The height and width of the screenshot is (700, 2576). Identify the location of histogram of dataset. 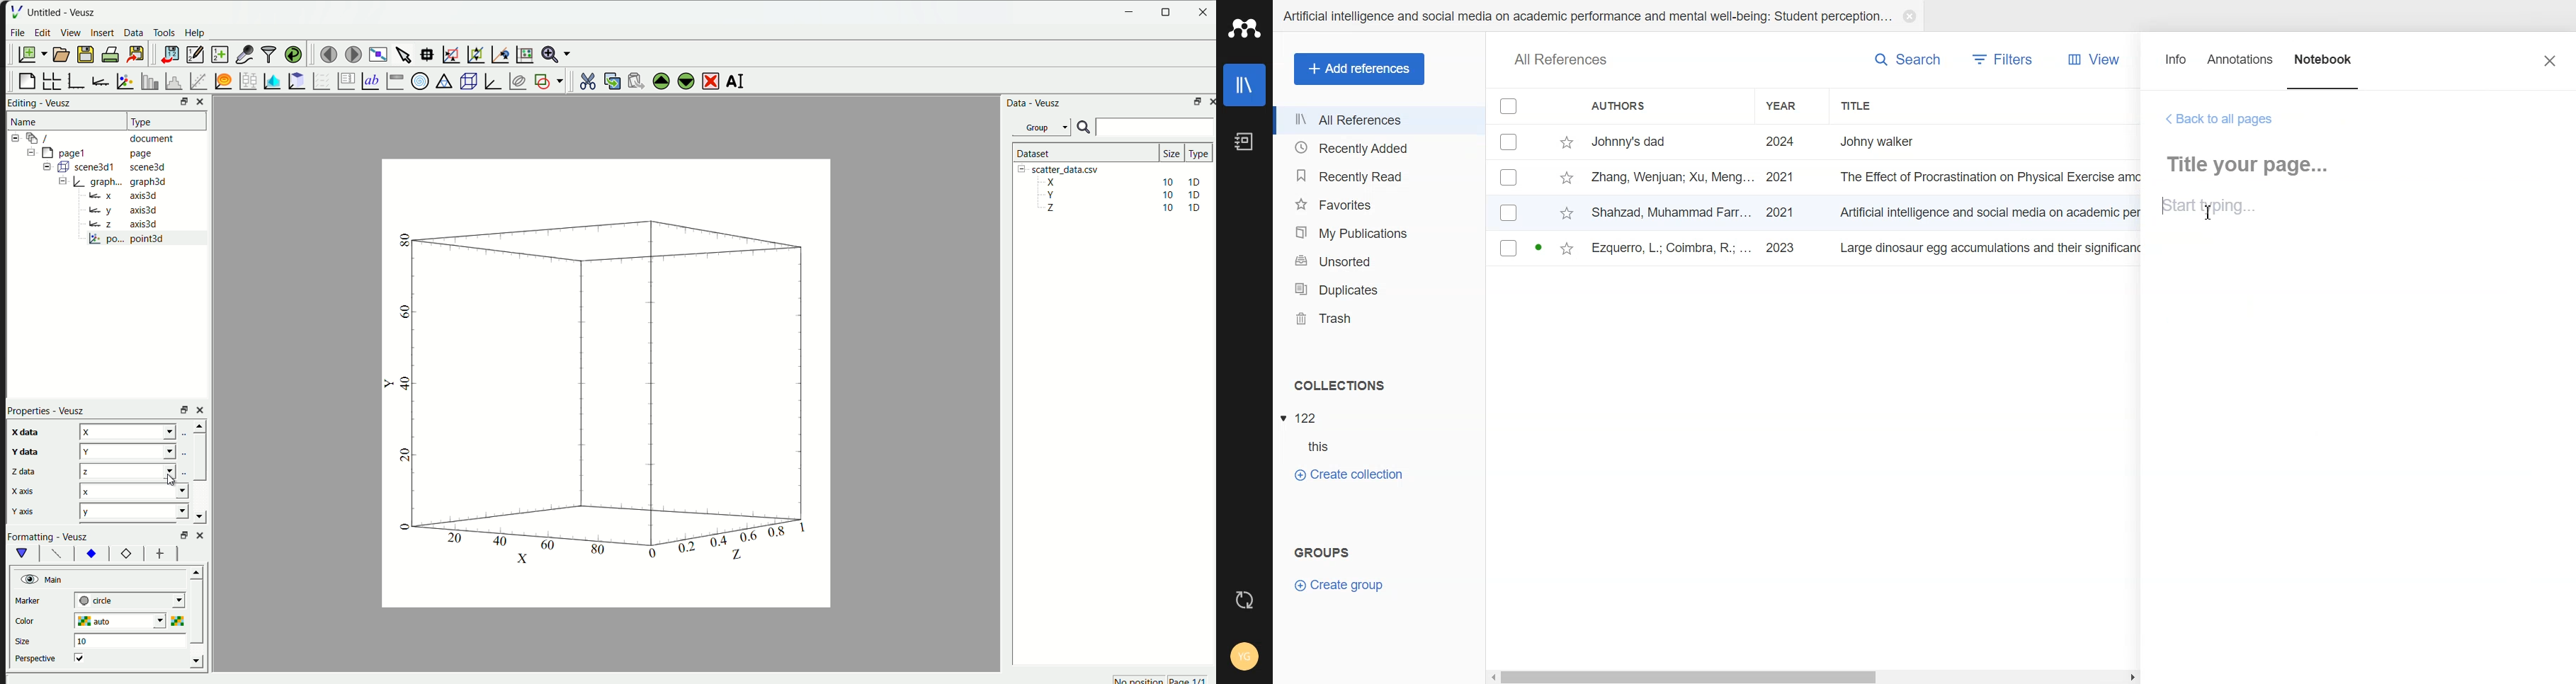
(171, 81).